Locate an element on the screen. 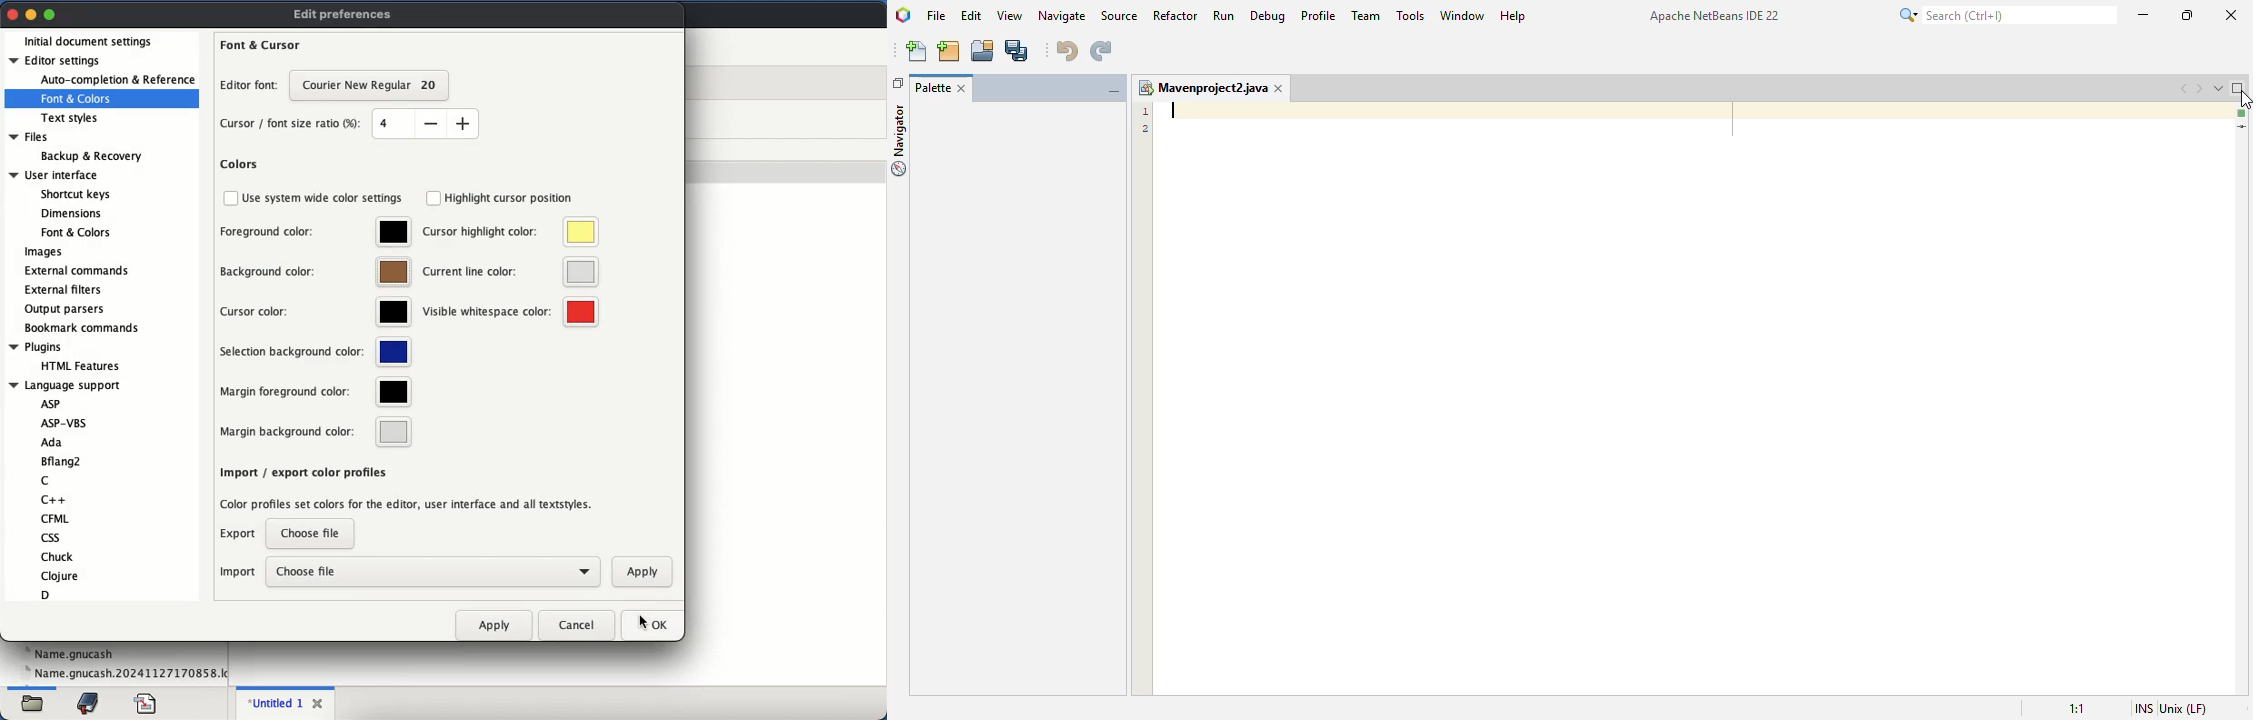  Ada is located at coordinates (52, 443).